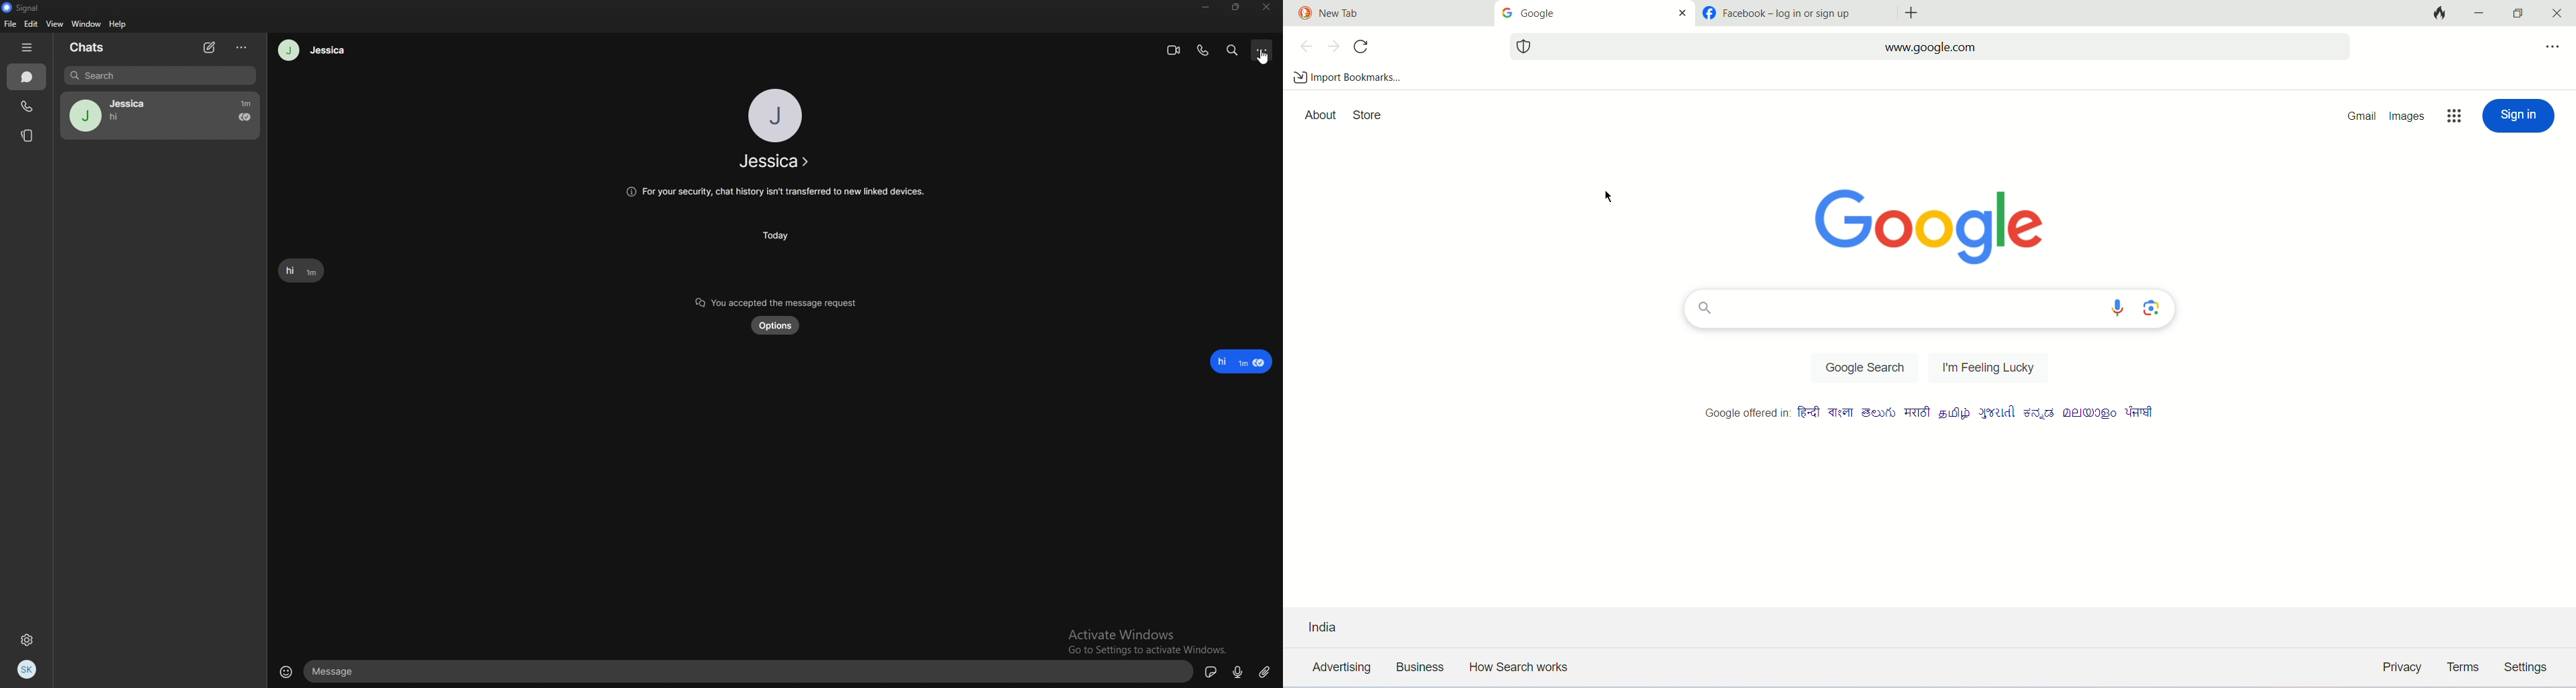  I want to click on store, so click(1367, 114).